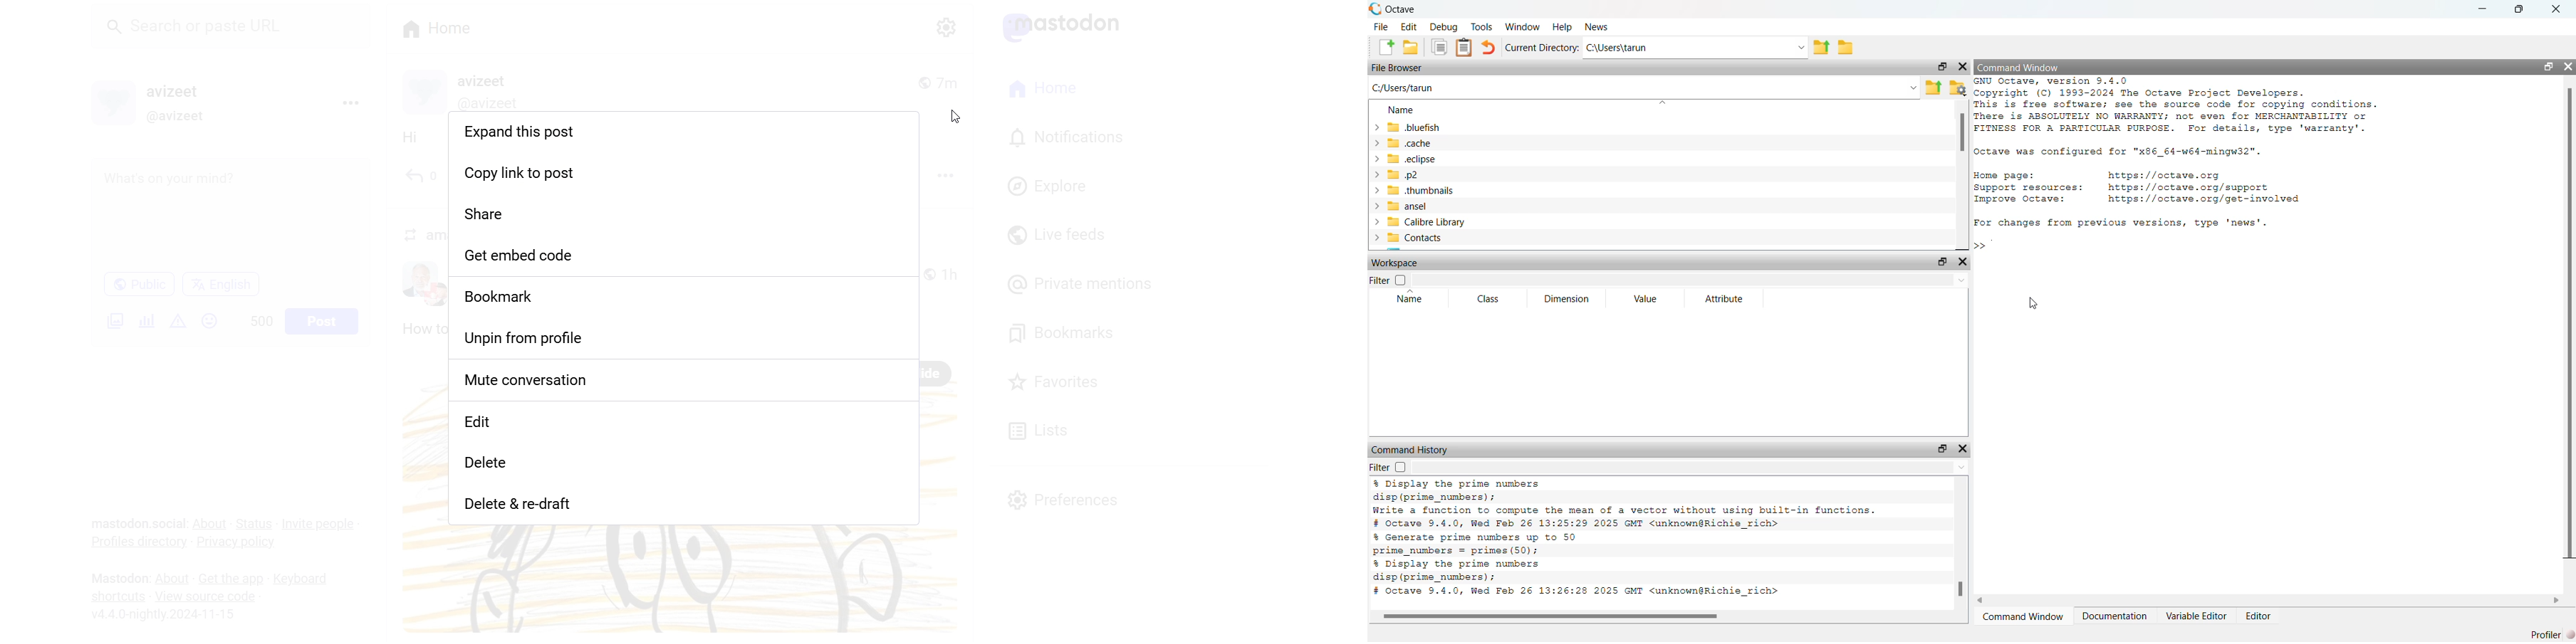  Describe the element at coordinates (685, 297) in the screenshot. I see `Bookmark` at that location.